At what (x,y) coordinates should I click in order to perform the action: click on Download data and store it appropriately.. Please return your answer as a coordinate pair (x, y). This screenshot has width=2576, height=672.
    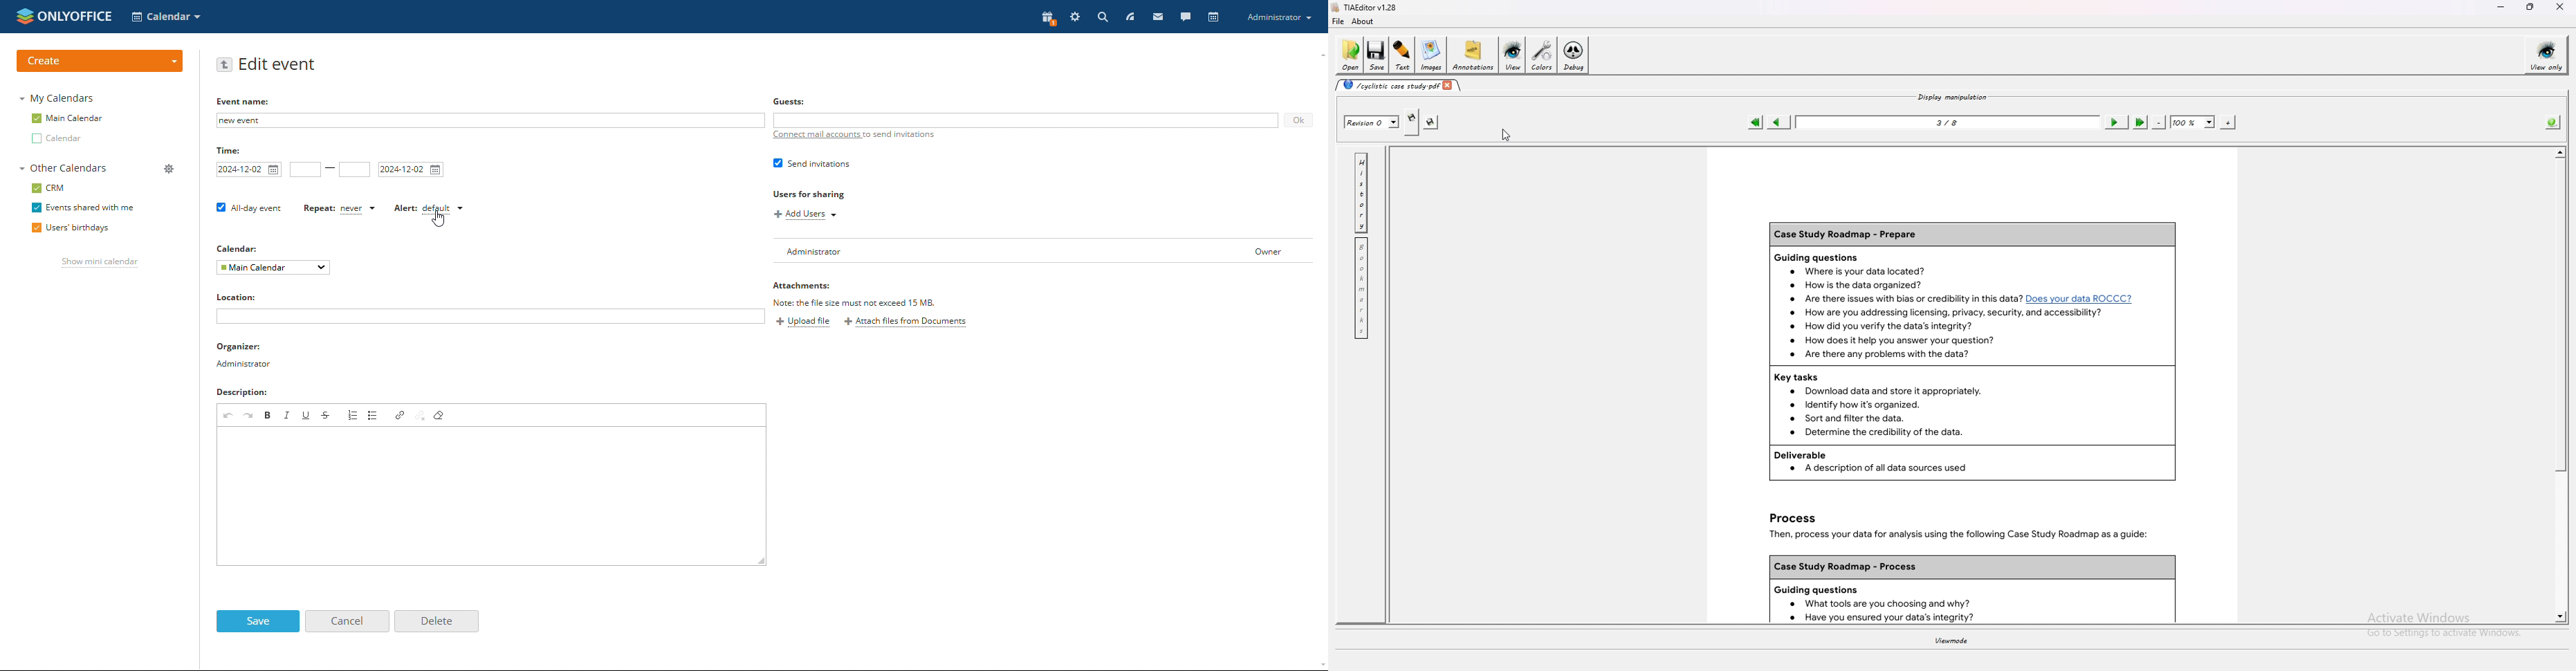
    Looking at the image, I should click on (1883, 391).